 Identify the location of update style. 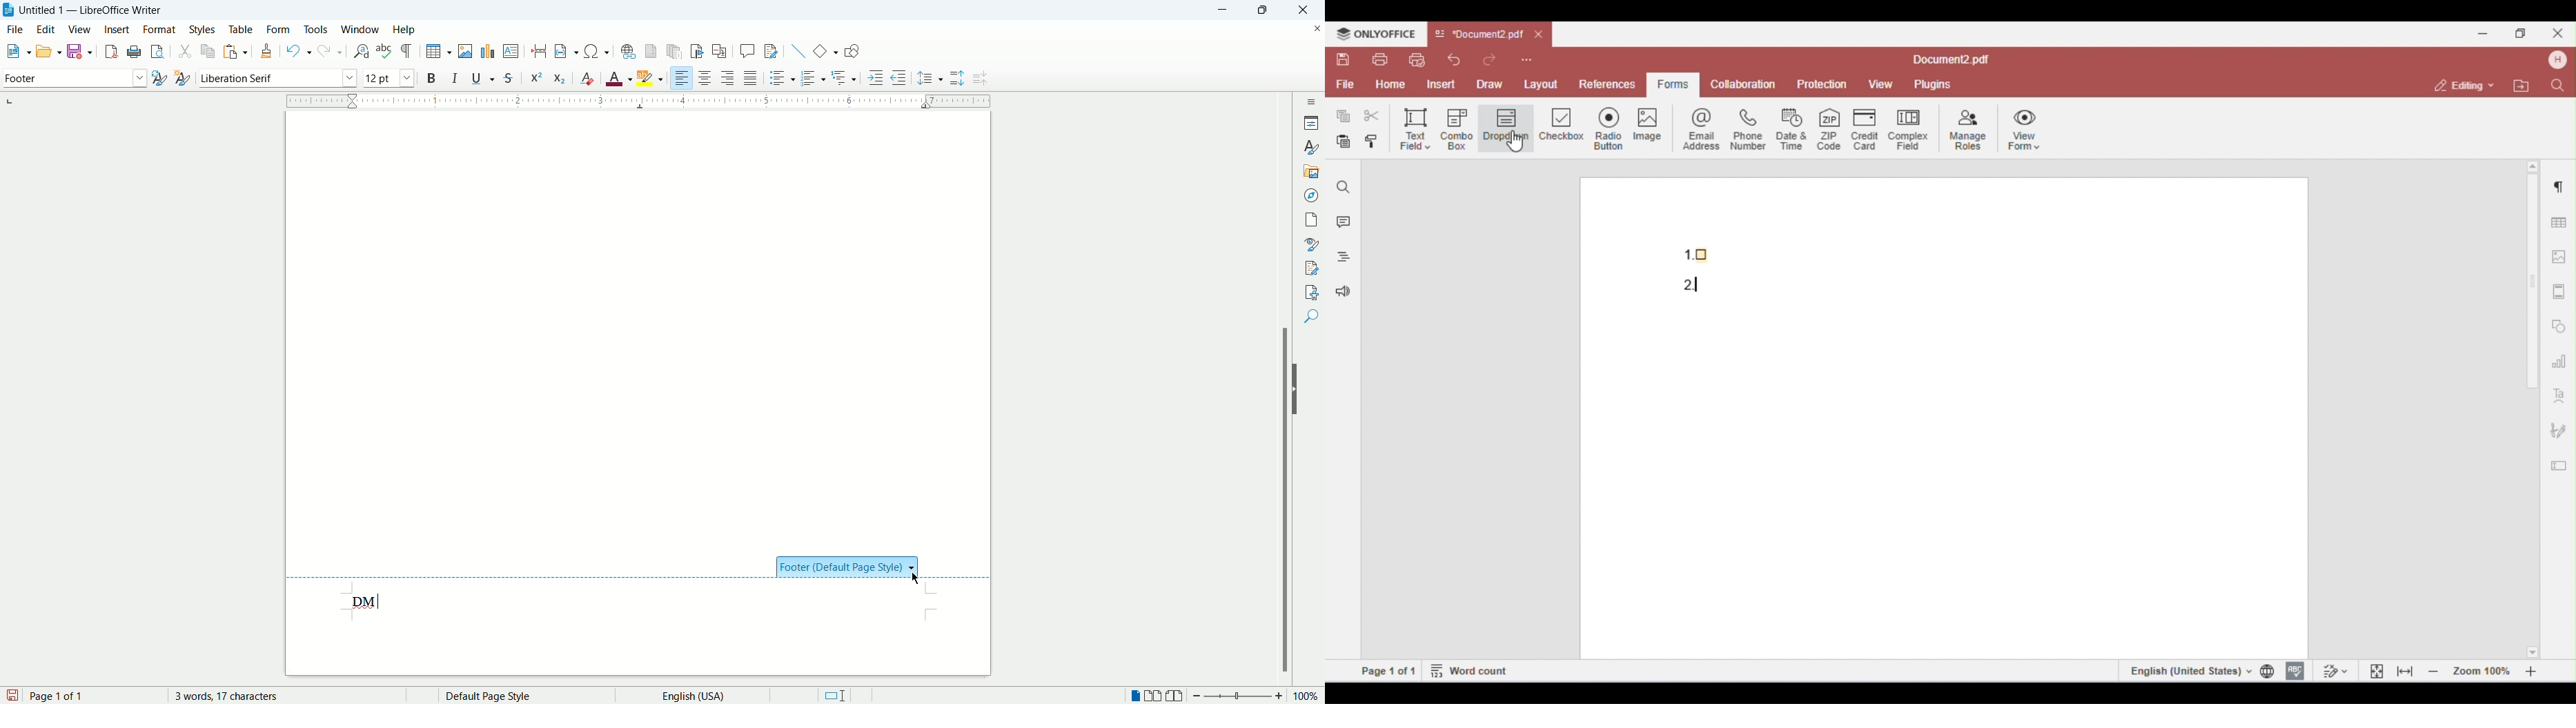
(159, 79).